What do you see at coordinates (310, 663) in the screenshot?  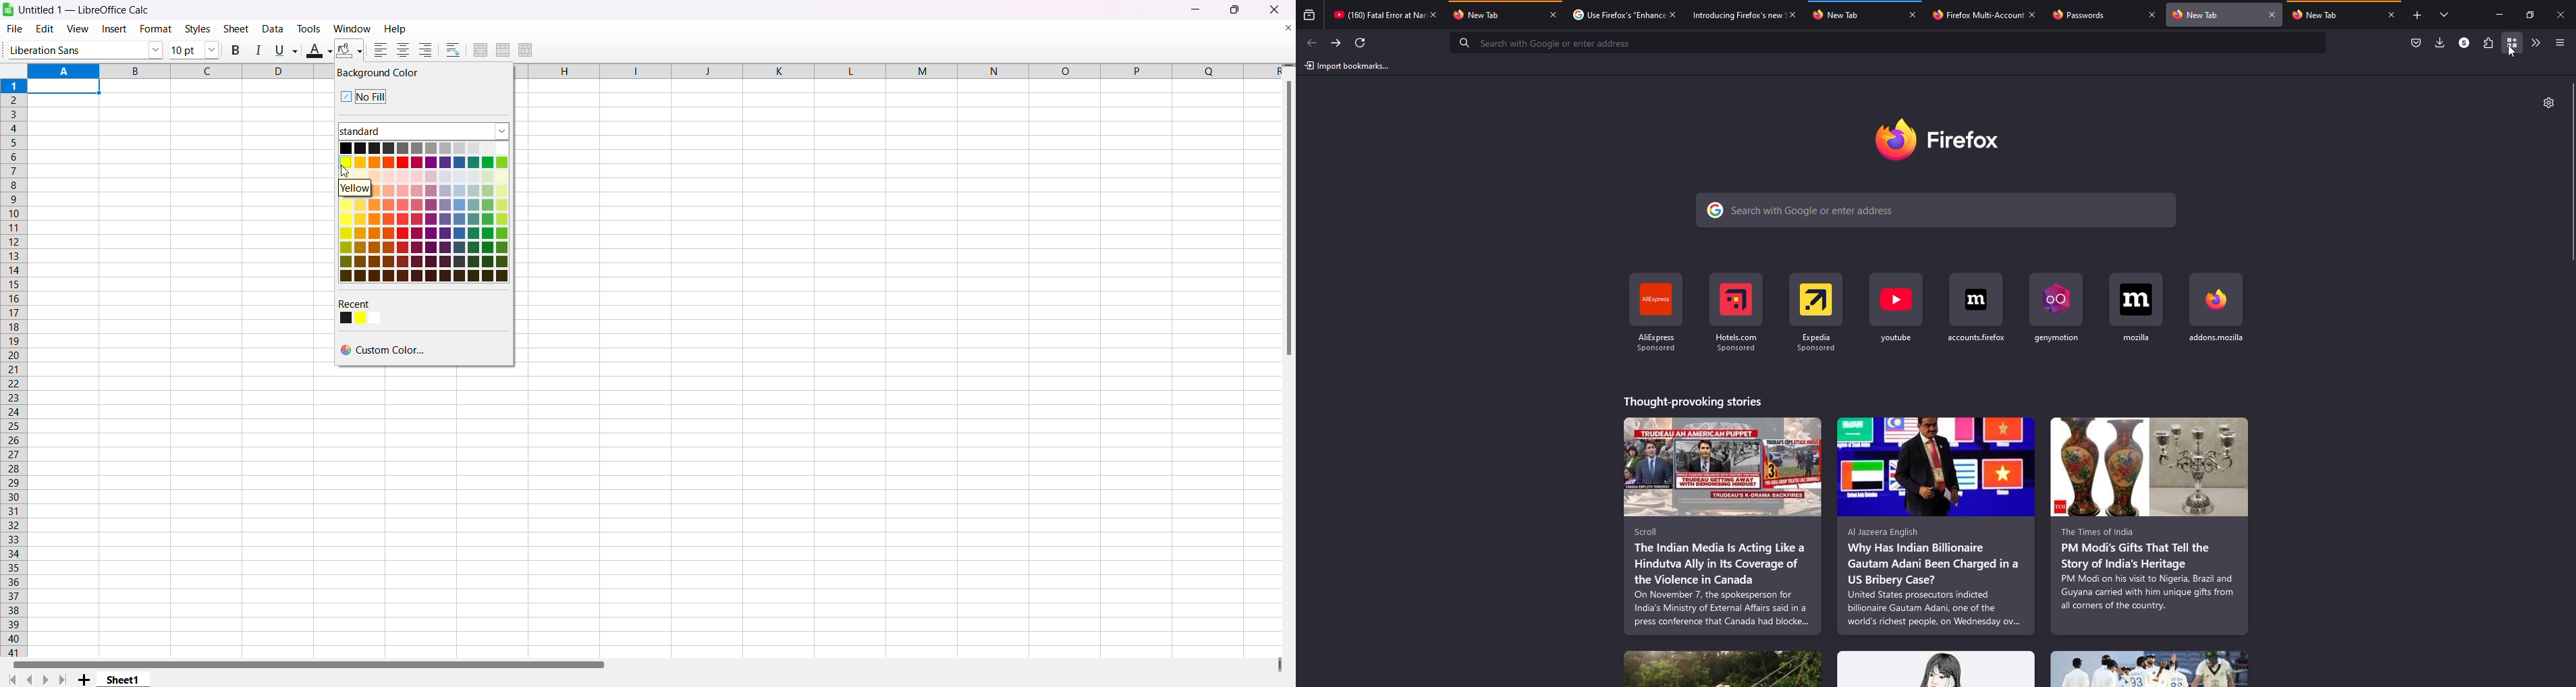 I see `horizontal scroll bar` at bounding box center [310, 663].